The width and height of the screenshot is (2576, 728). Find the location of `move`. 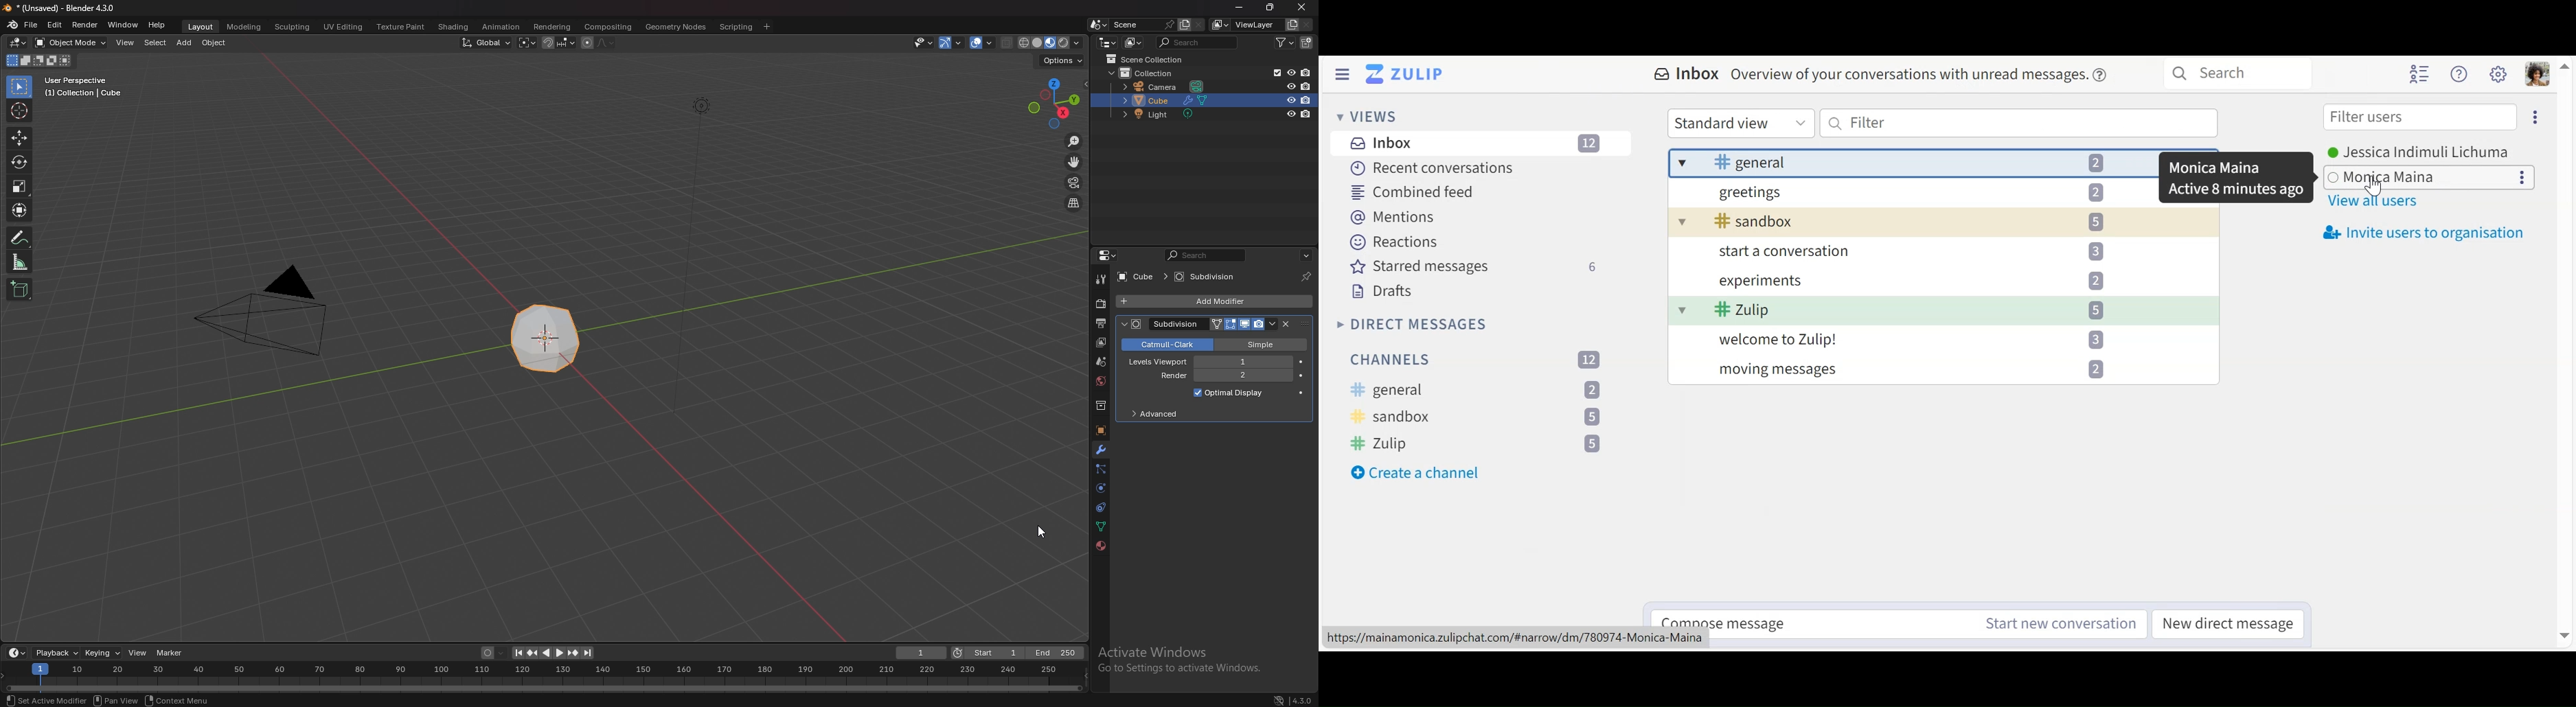

move is located at coordinates (1074, 162).